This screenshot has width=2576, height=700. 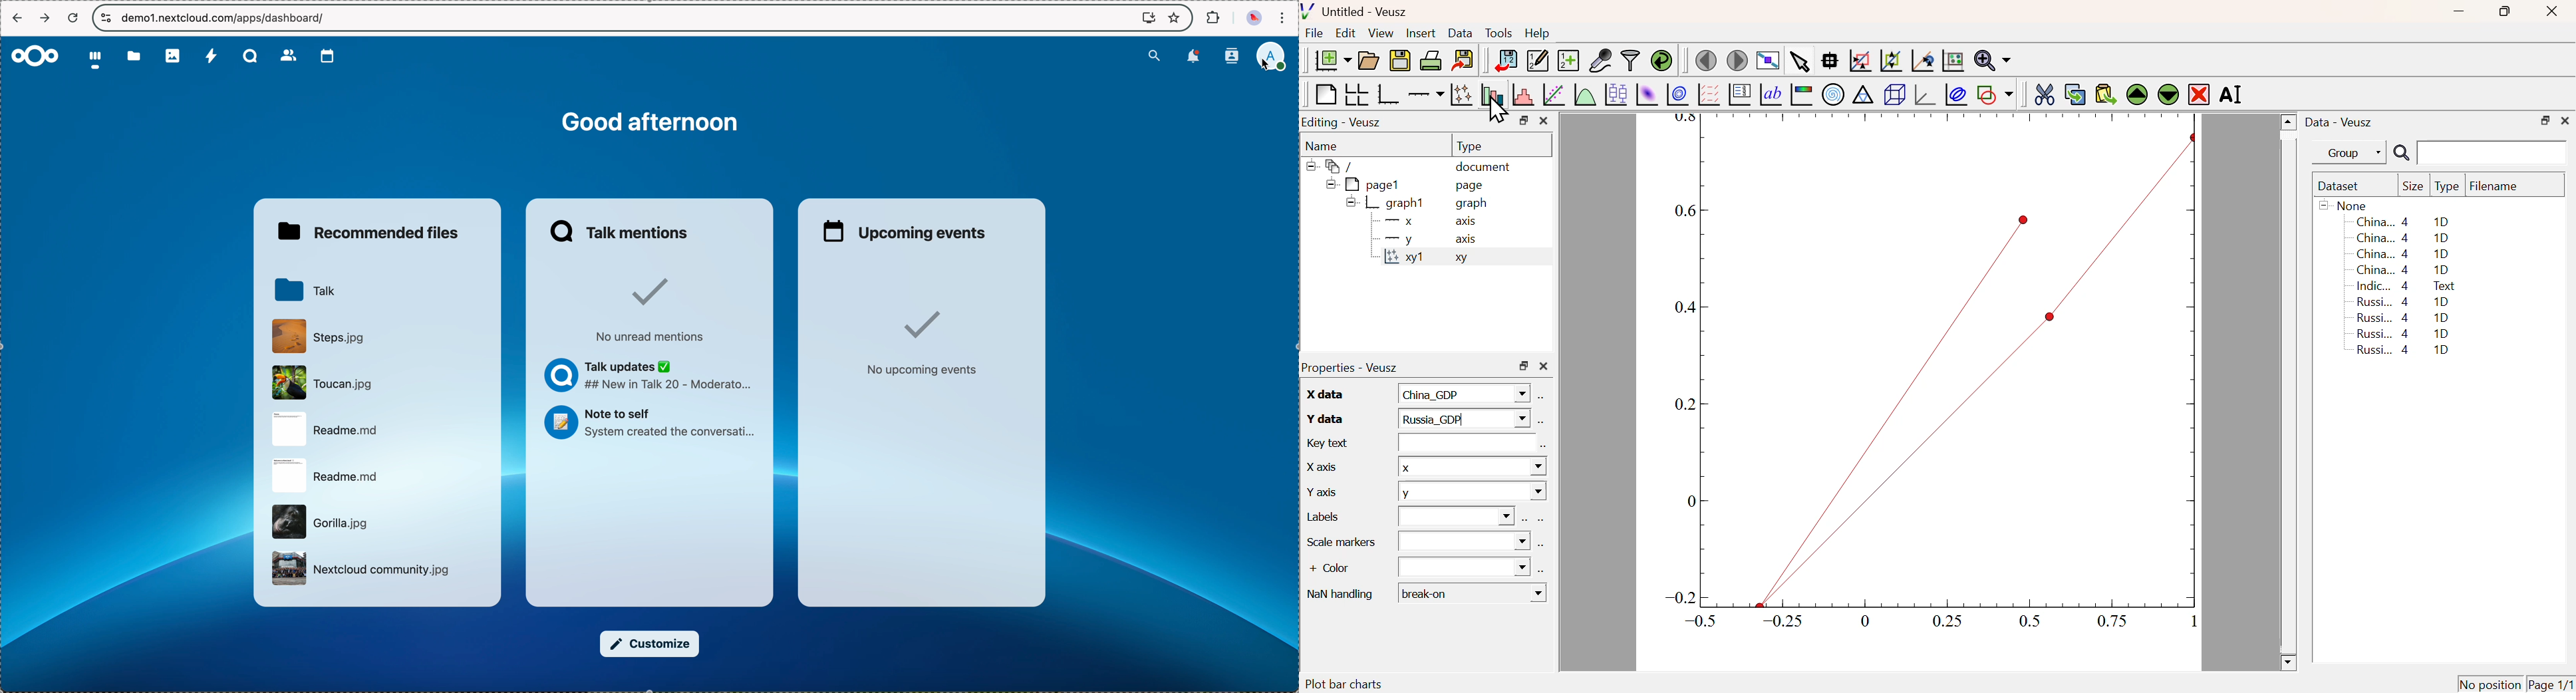 What do you see at coordinates (330, 430) in the screenshot?
I see `file` at bounding box center [330, 430].